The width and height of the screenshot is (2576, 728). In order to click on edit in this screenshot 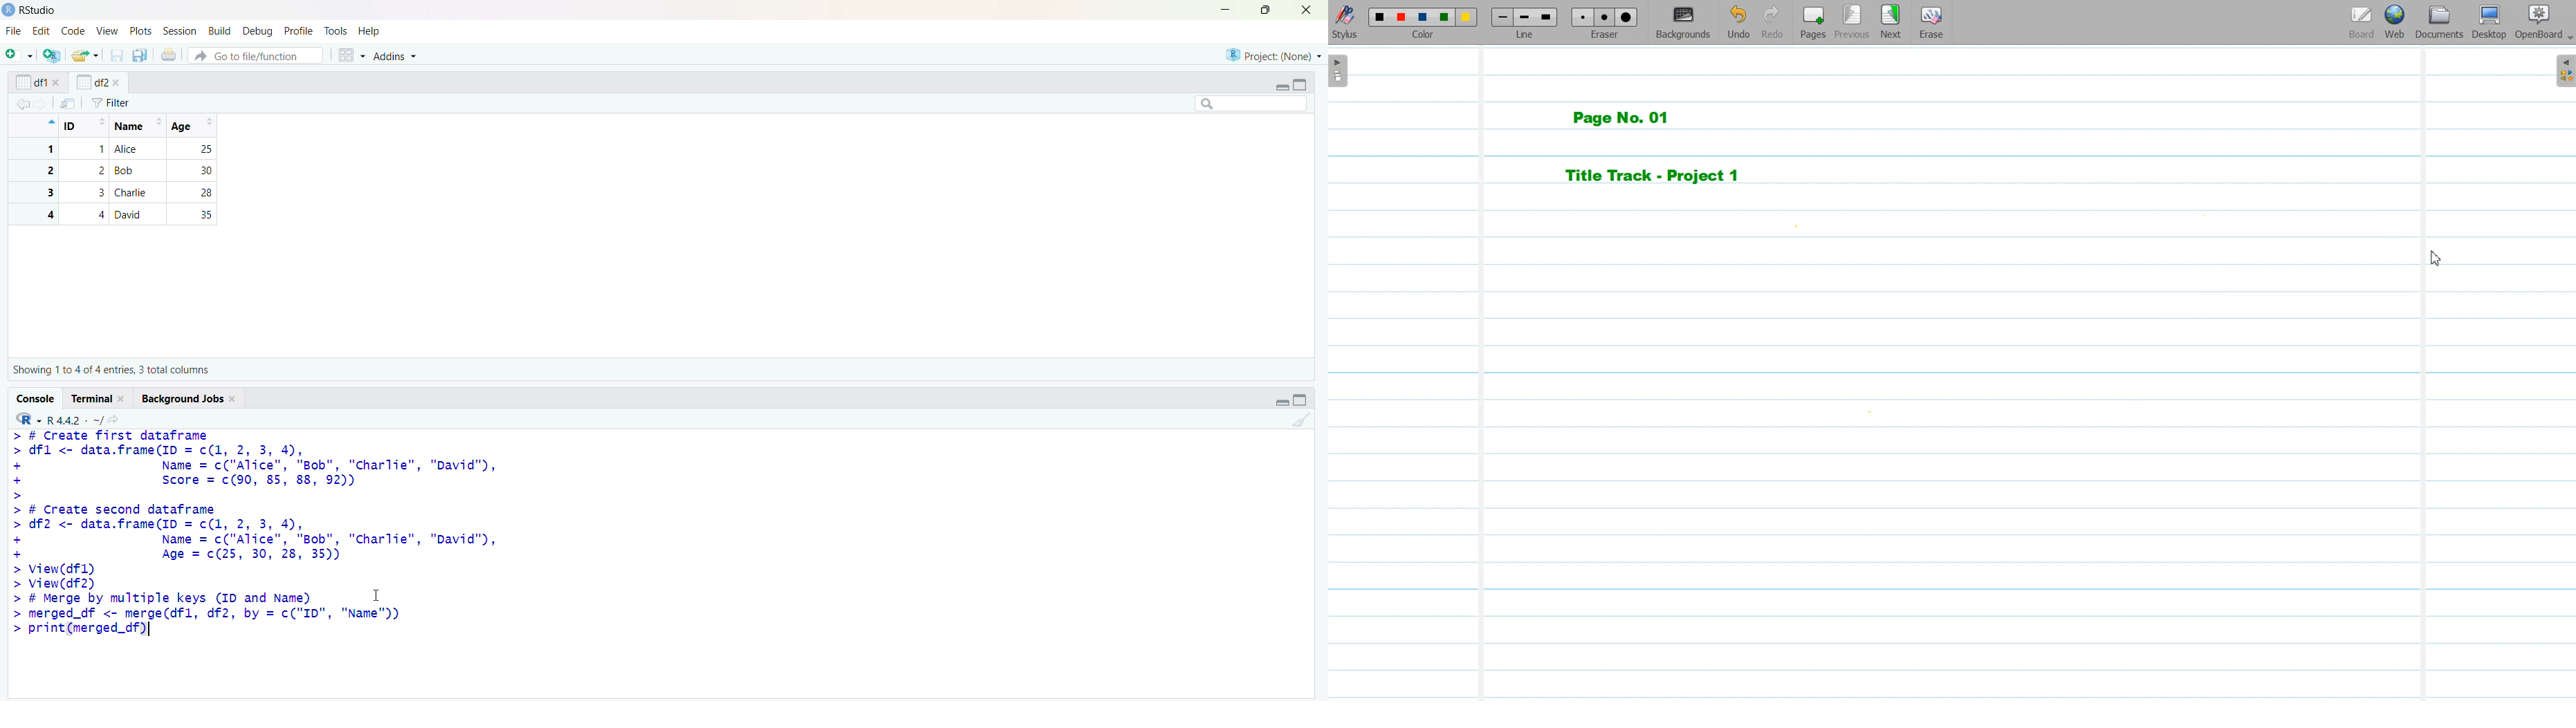, I will do `click(42, 31)`.